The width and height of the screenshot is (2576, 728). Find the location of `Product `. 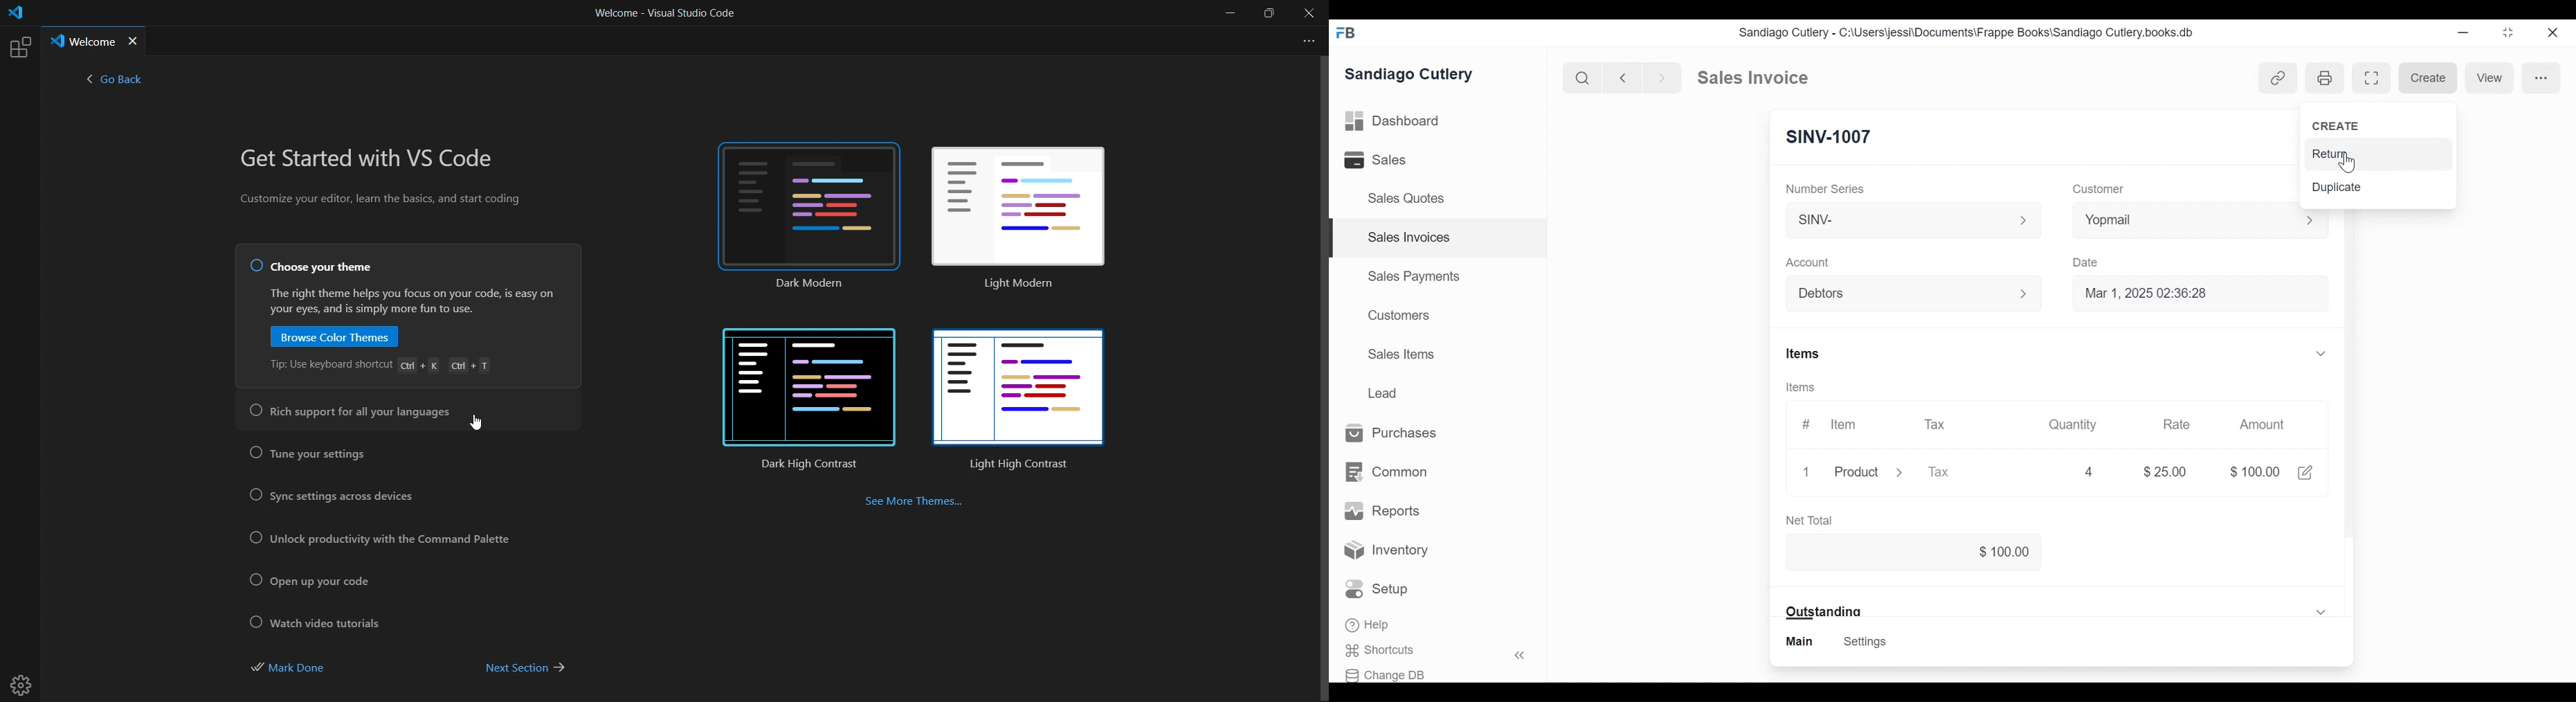

Product  is located at coordinates (1867, 473).